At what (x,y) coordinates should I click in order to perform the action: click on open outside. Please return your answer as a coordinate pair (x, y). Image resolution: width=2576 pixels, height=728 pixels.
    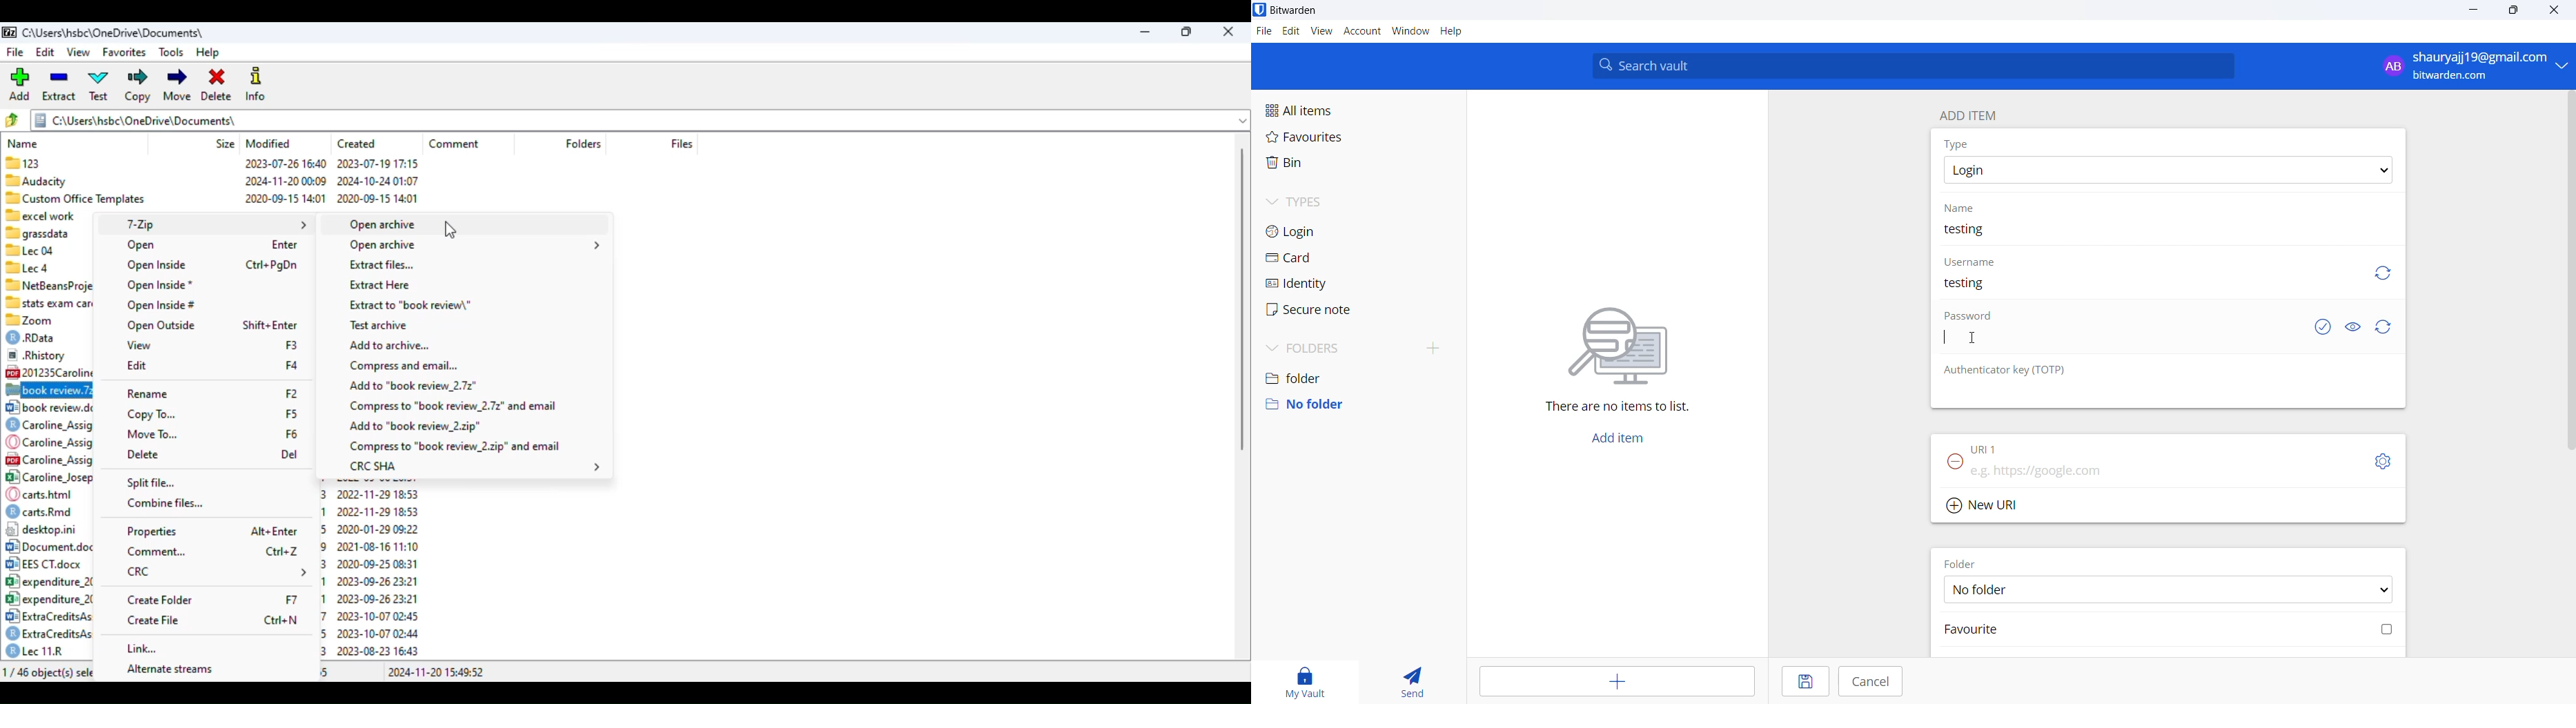
    Looking at the image, I should click on (160, 326).